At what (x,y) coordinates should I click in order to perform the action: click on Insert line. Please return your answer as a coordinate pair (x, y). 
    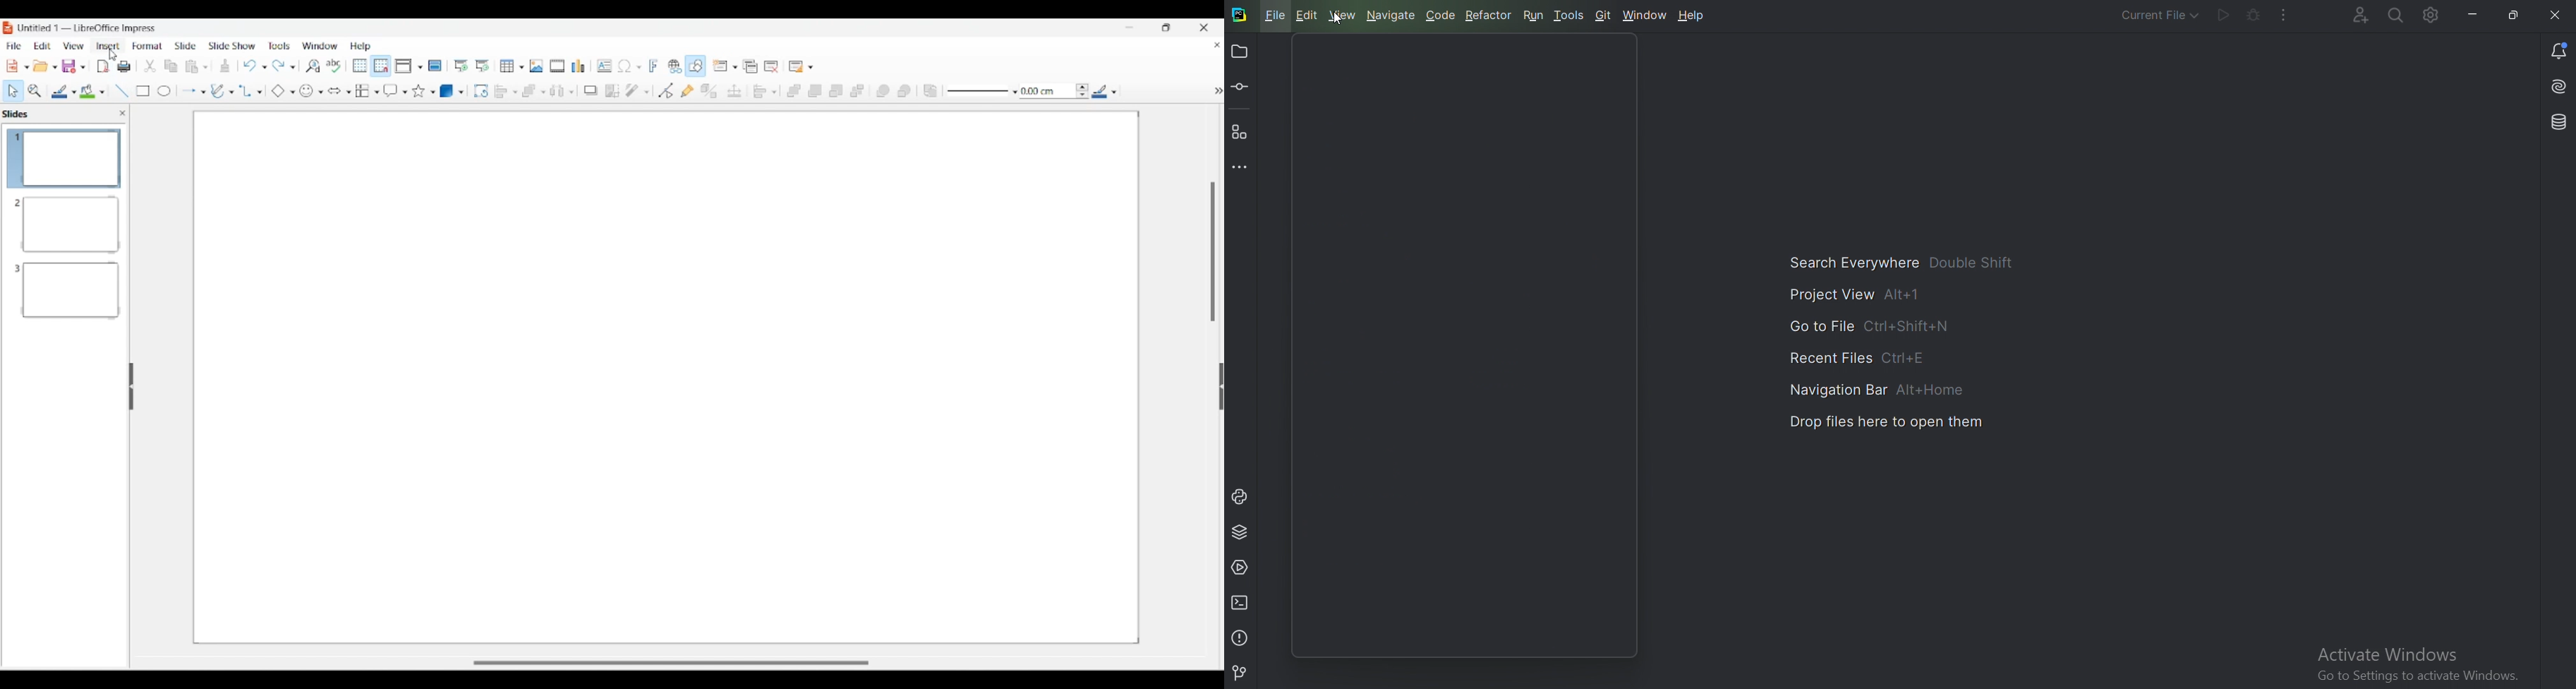
    Looking at the image, I should click on (122, 91).